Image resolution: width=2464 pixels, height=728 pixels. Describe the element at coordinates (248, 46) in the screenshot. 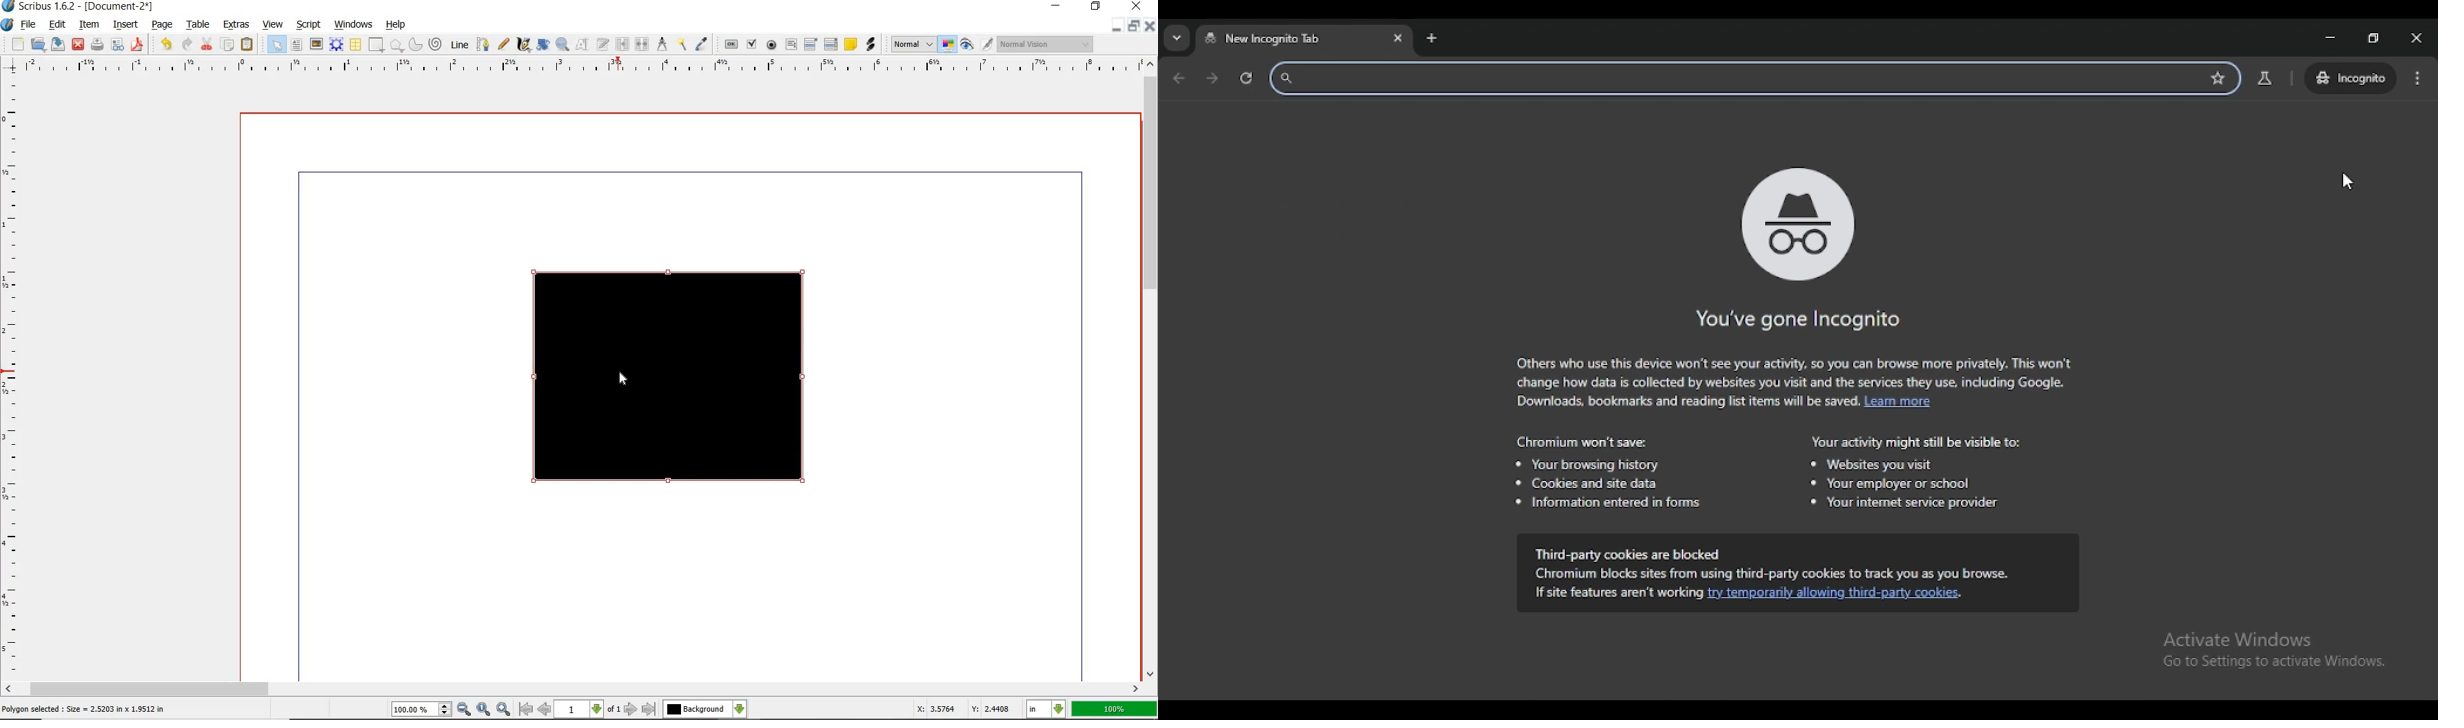

I see `paste` at that location.